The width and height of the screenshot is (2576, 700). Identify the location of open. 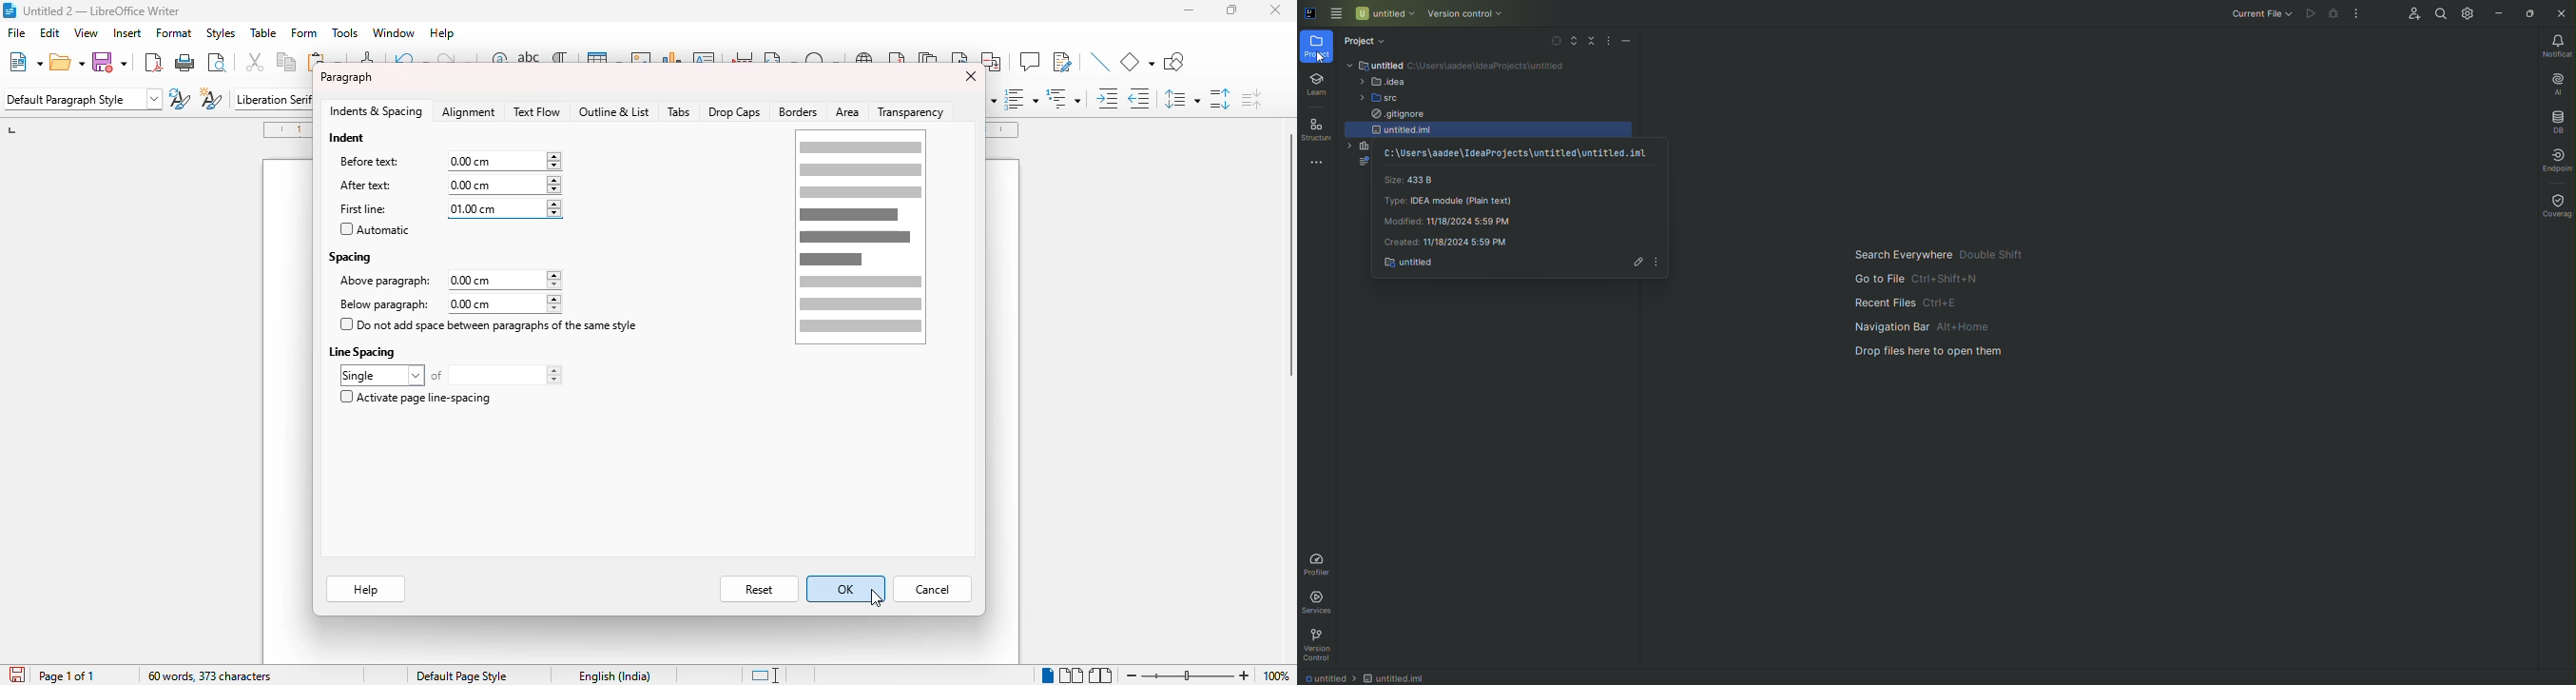
(68, 62).